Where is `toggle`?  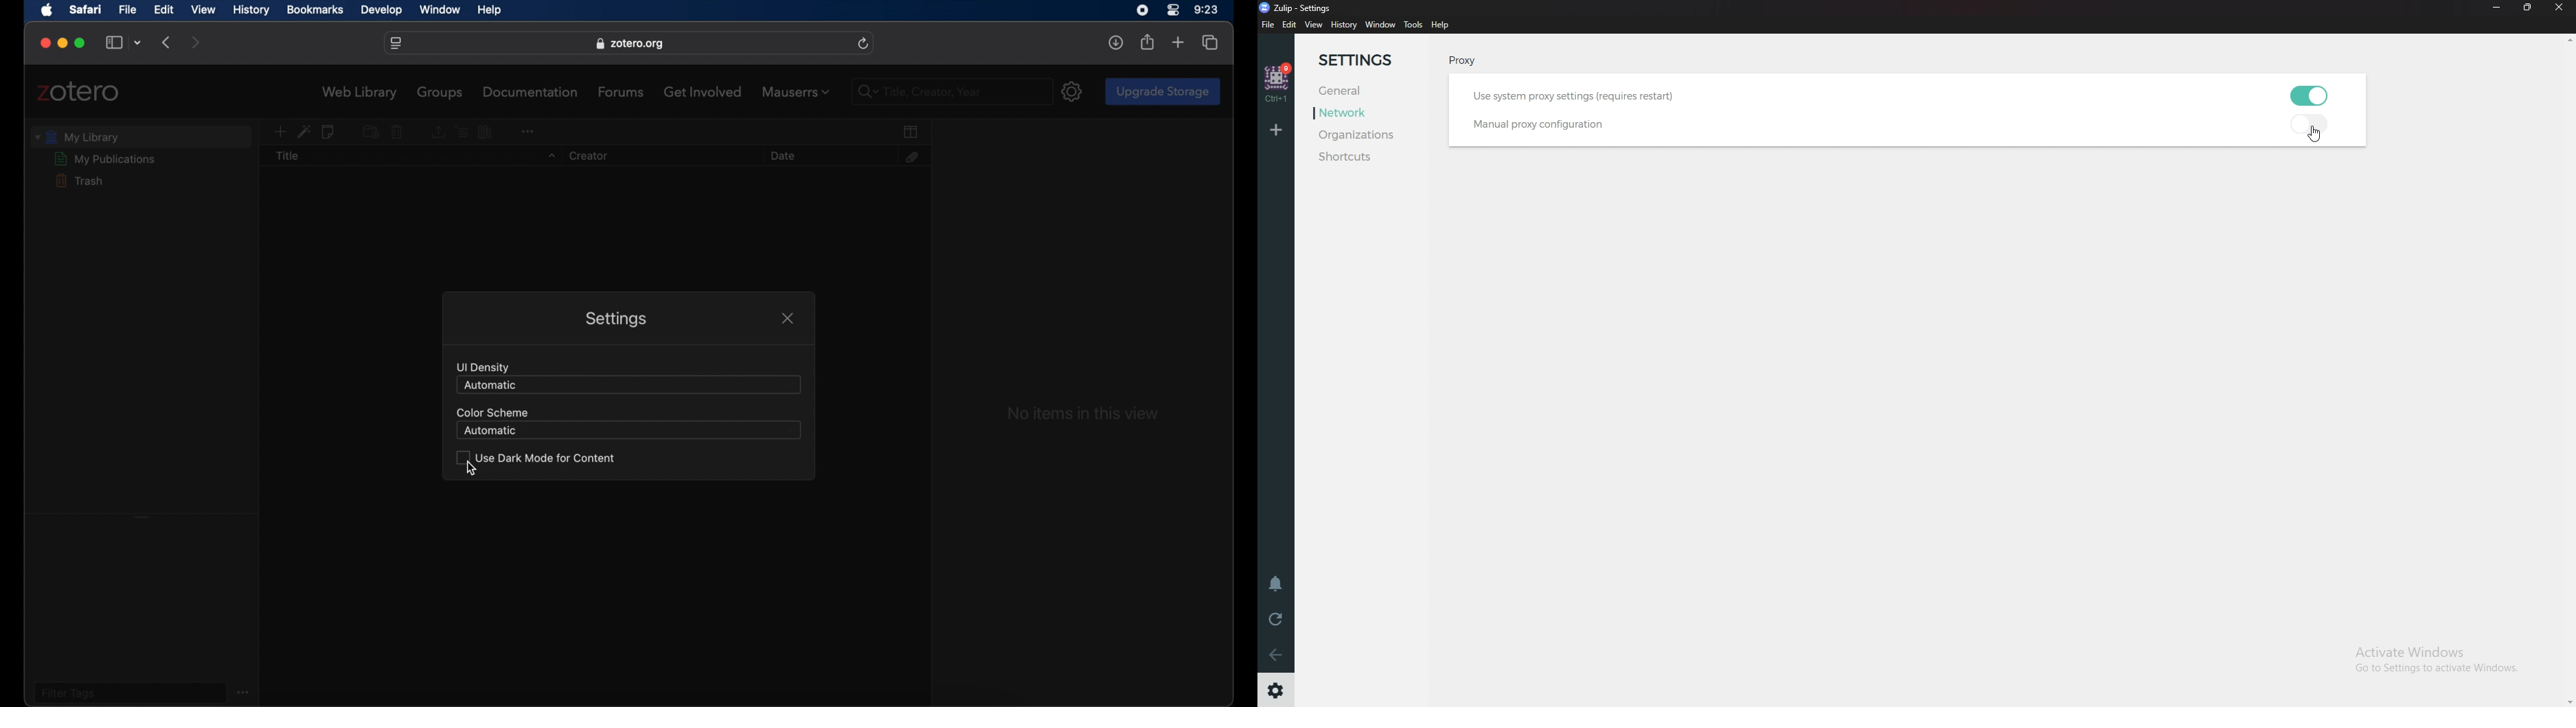
toggle is located at coordinates (2313, 94).